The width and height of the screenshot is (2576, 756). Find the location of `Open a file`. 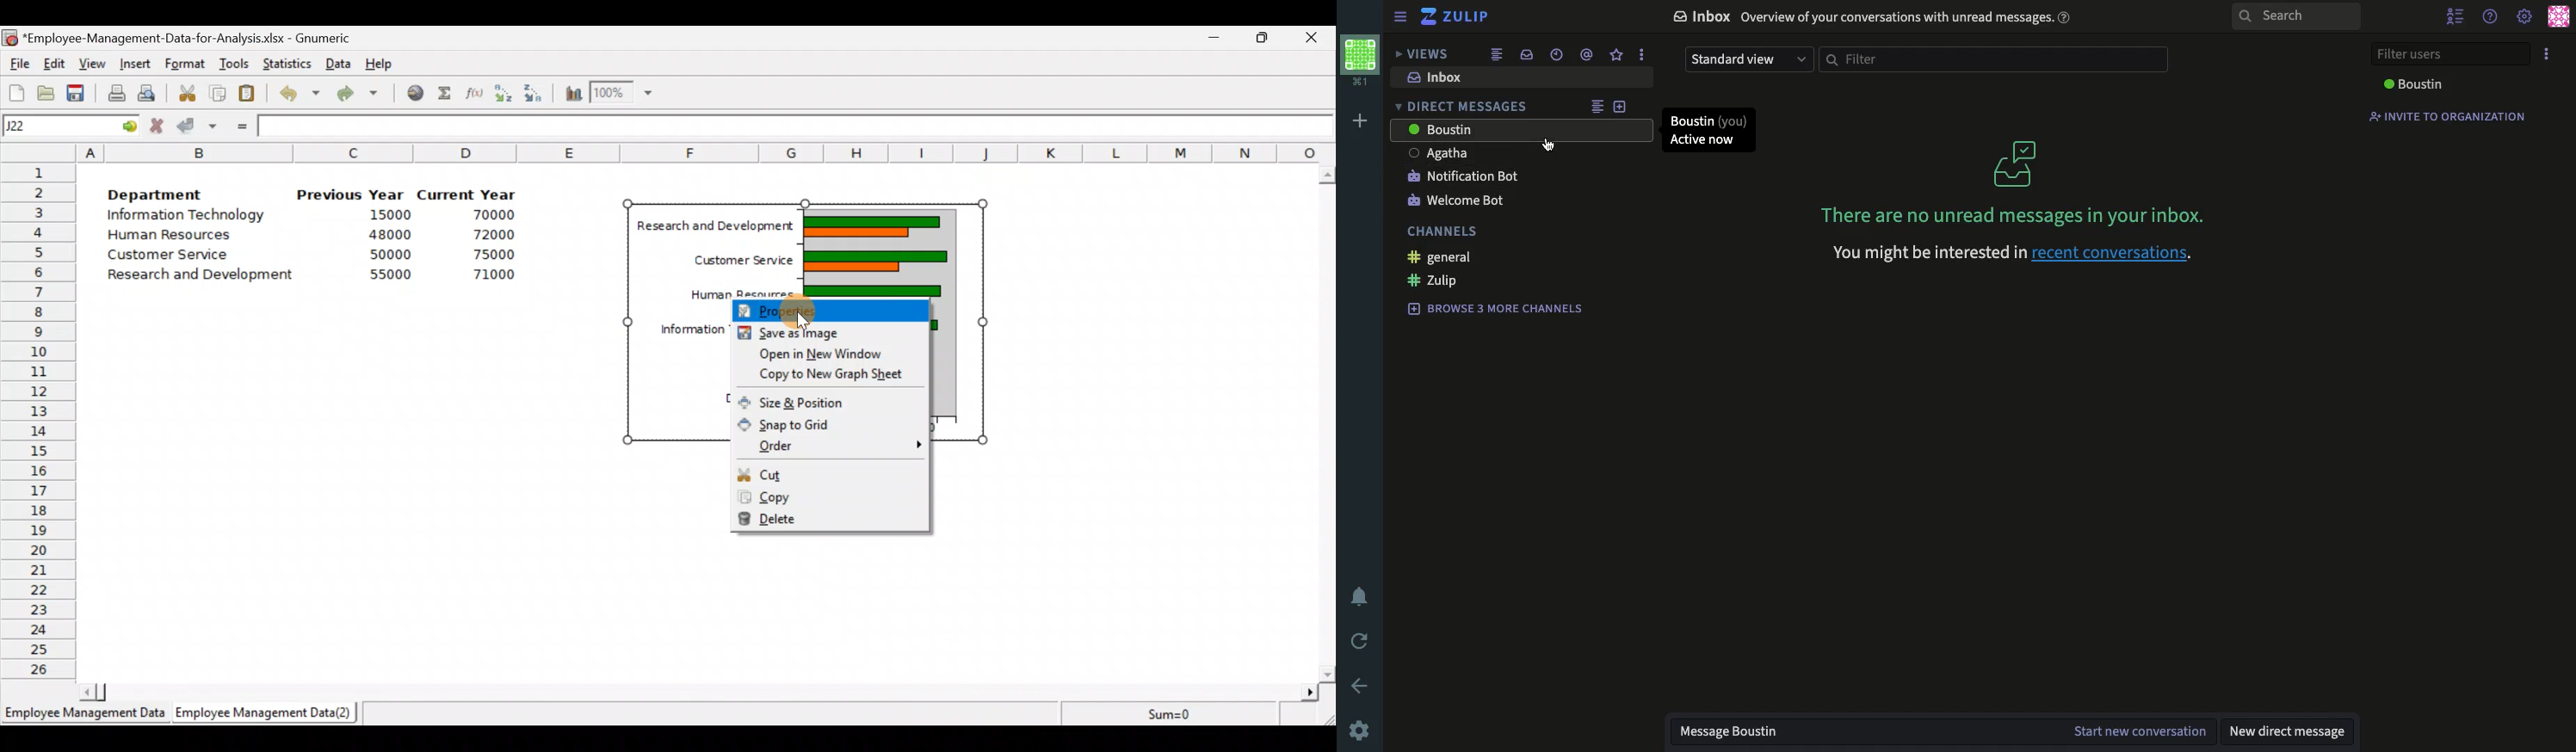

Open a file is located at coordinates (45, 91).